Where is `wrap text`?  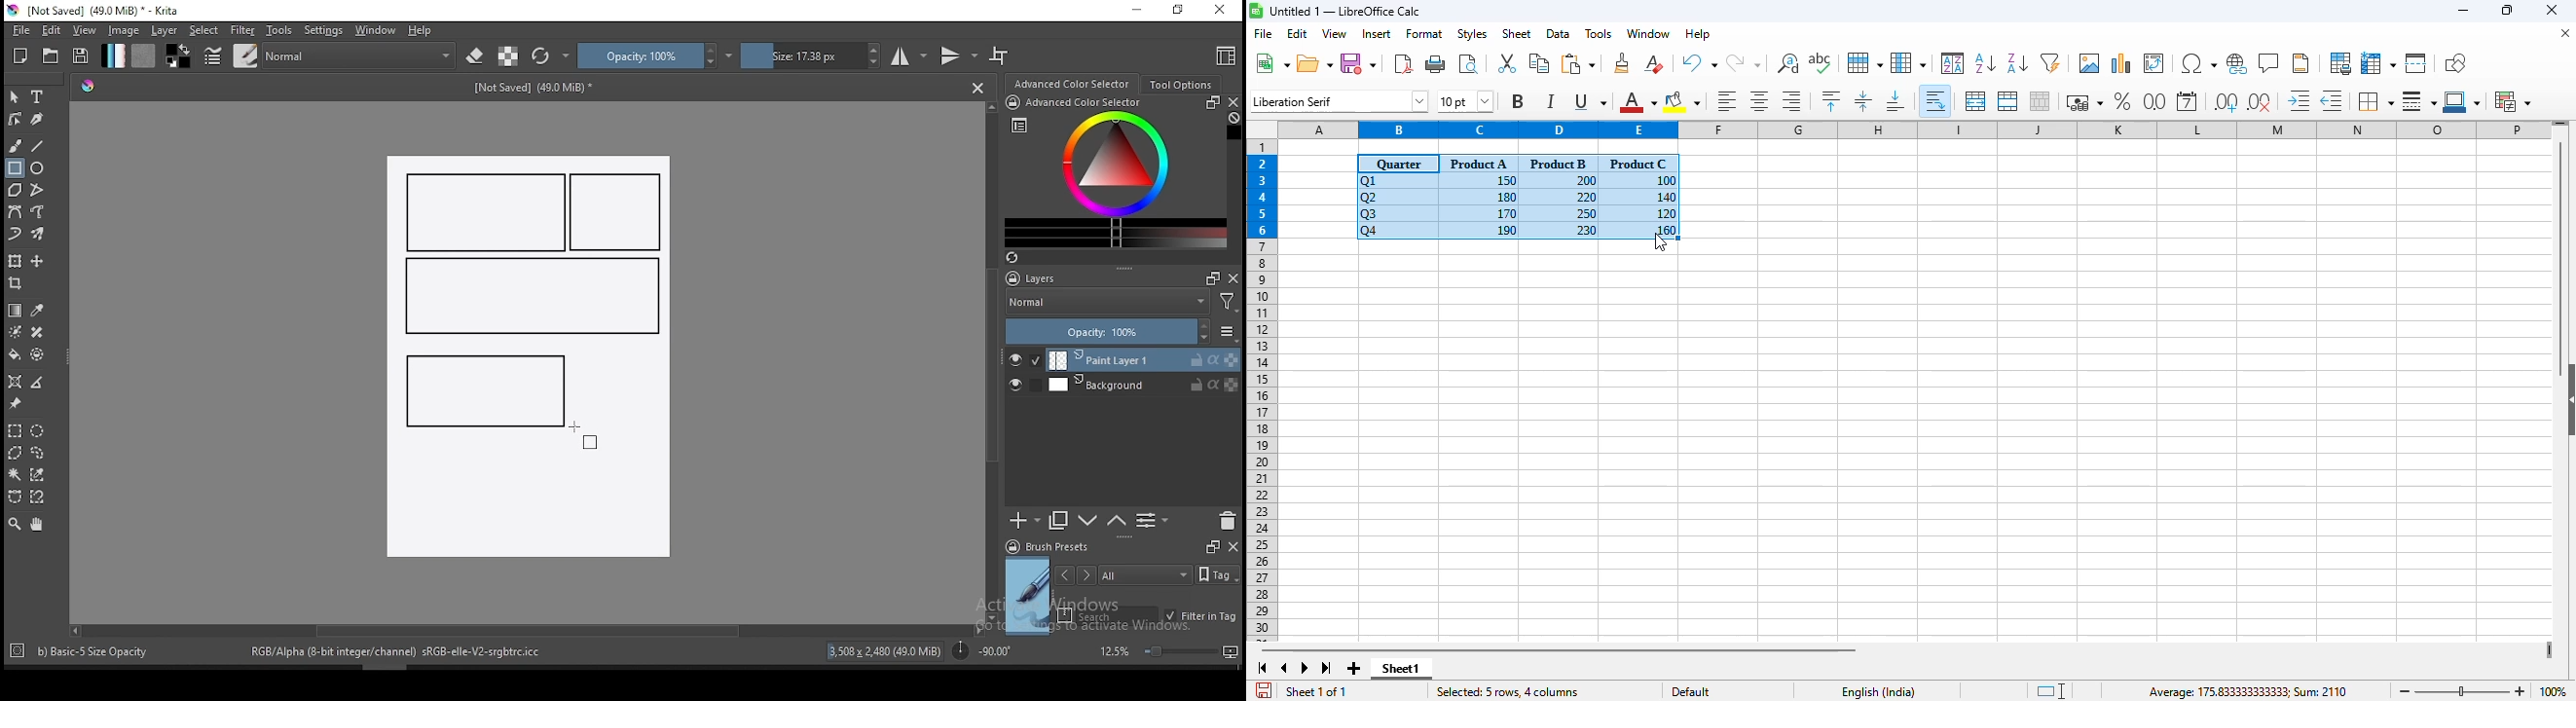
wrap text is located at coordinates (1936, 101).